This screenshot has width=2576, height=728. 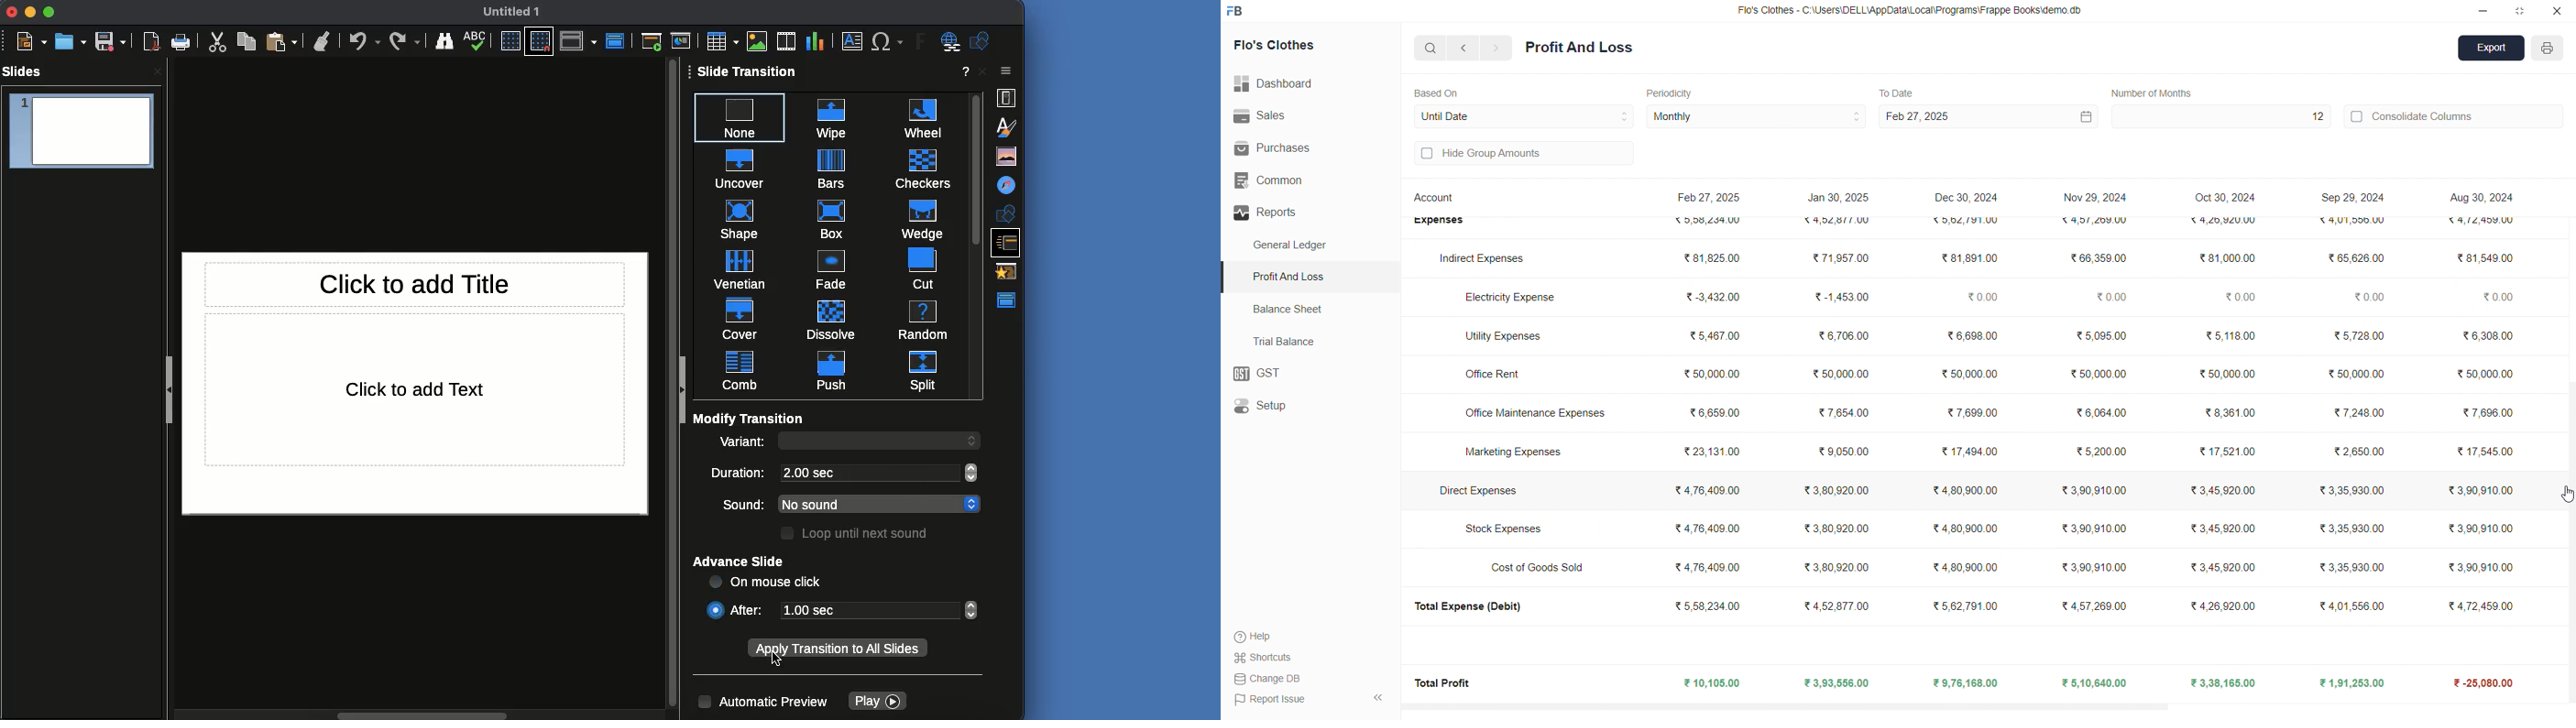 What do you see at coordinates (2520, 11) in the screenshot?
I see `resize` at bounding box center [2520, 11].